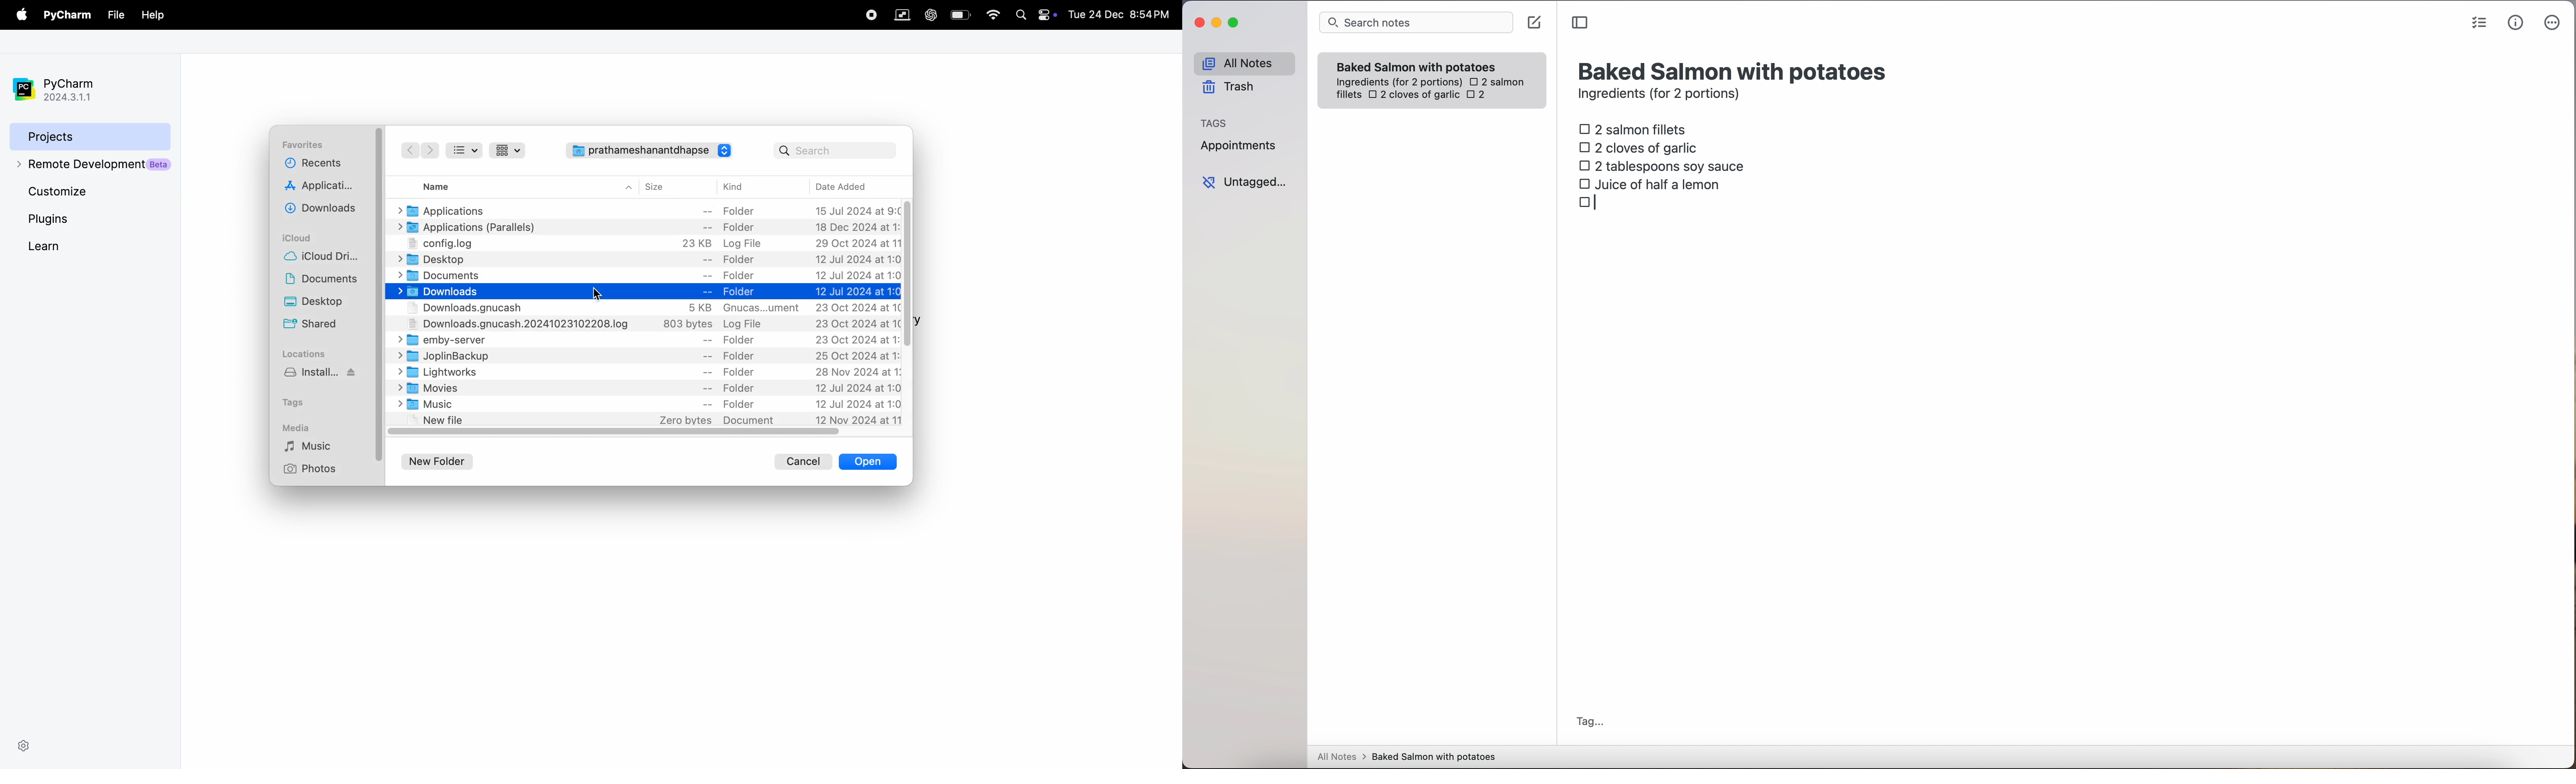 This screenshot has width=2576, height=784. What do you see at coordinates (1589, 723) in the screenshot?
I see `tag` at bounding box center [1589, 723].